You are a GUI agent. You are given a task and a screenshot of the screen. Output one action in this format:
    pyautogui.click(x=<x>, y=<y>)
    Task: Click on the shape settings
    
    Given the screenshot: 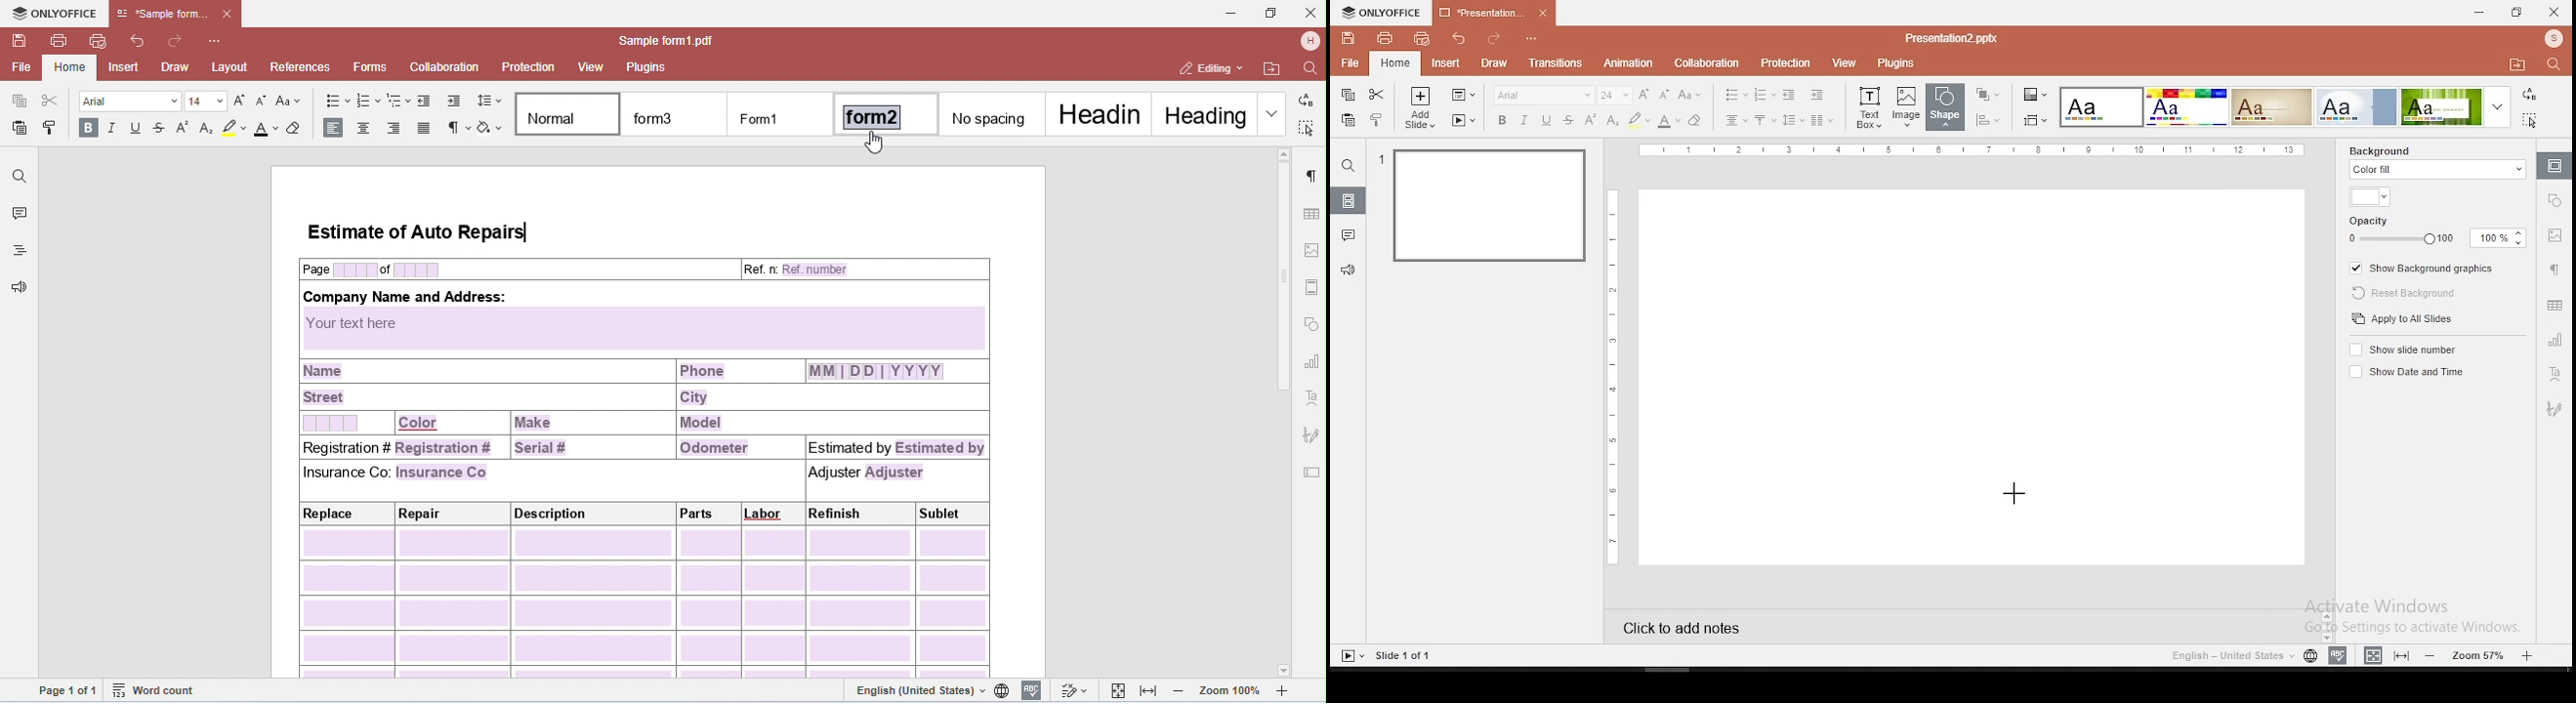 What is the action you would take?
    pyautogui.click(x=2555, y=199)
    